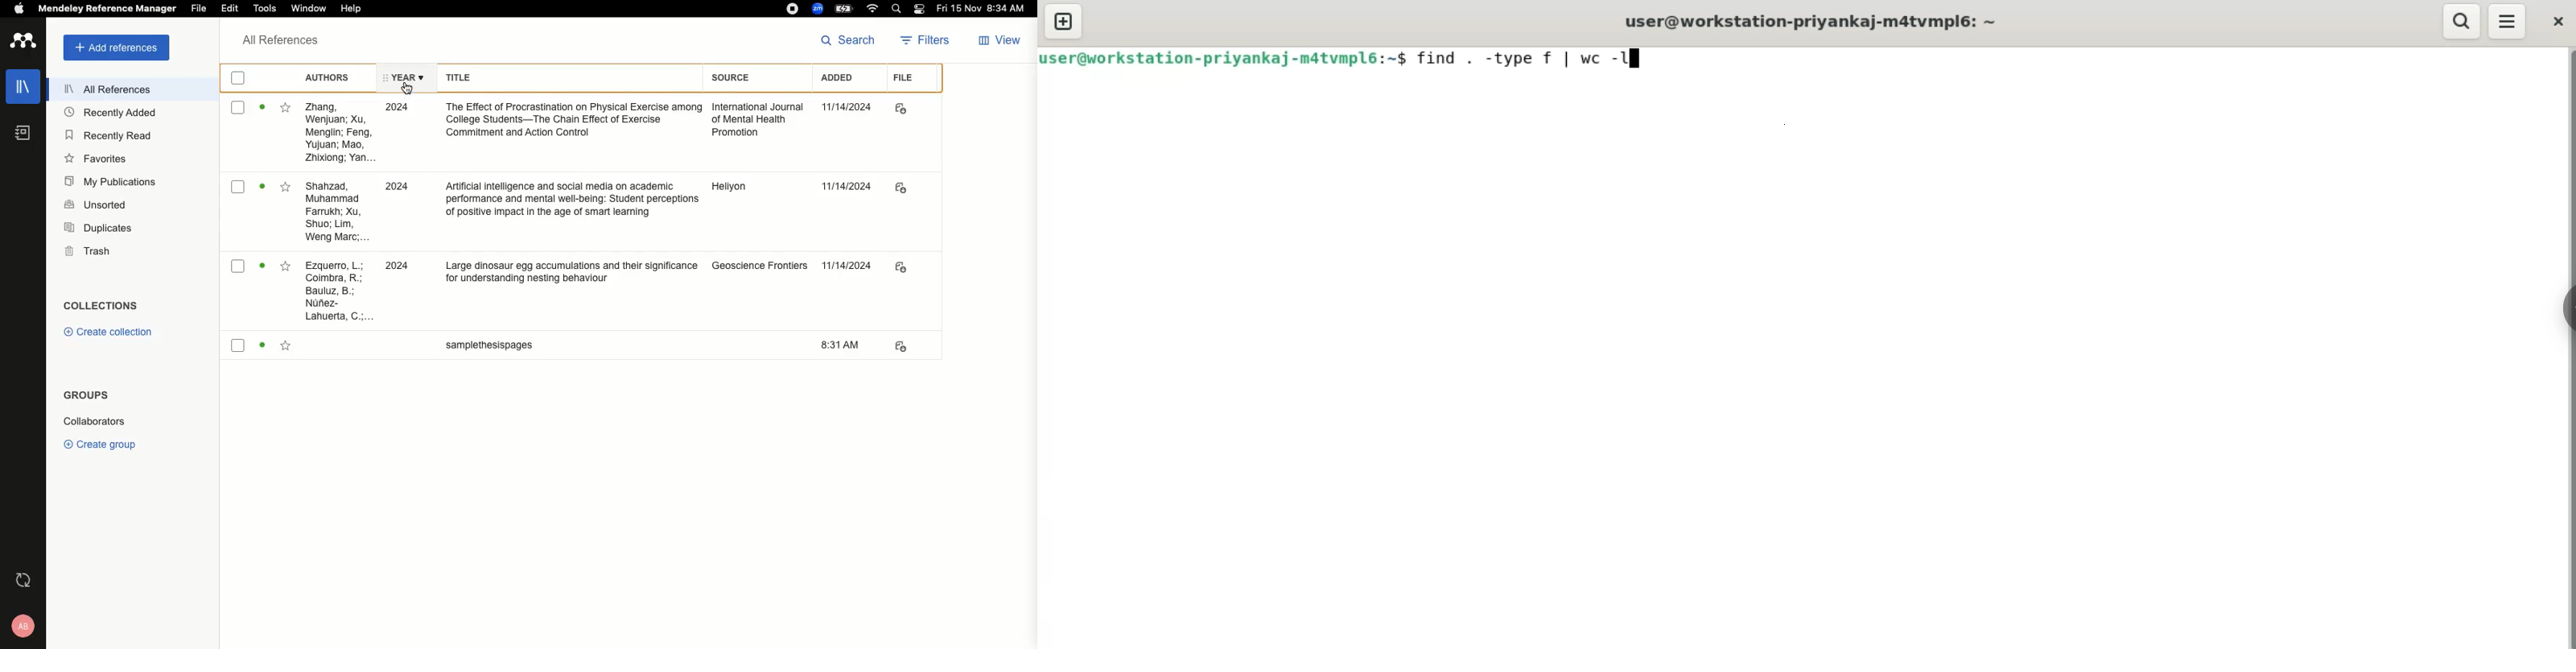 This screenshot has width=2576, height=672. What do you see at coordinates (230, 8) in the screenshot?
I see `Edit` at bounding box center [230, 8].